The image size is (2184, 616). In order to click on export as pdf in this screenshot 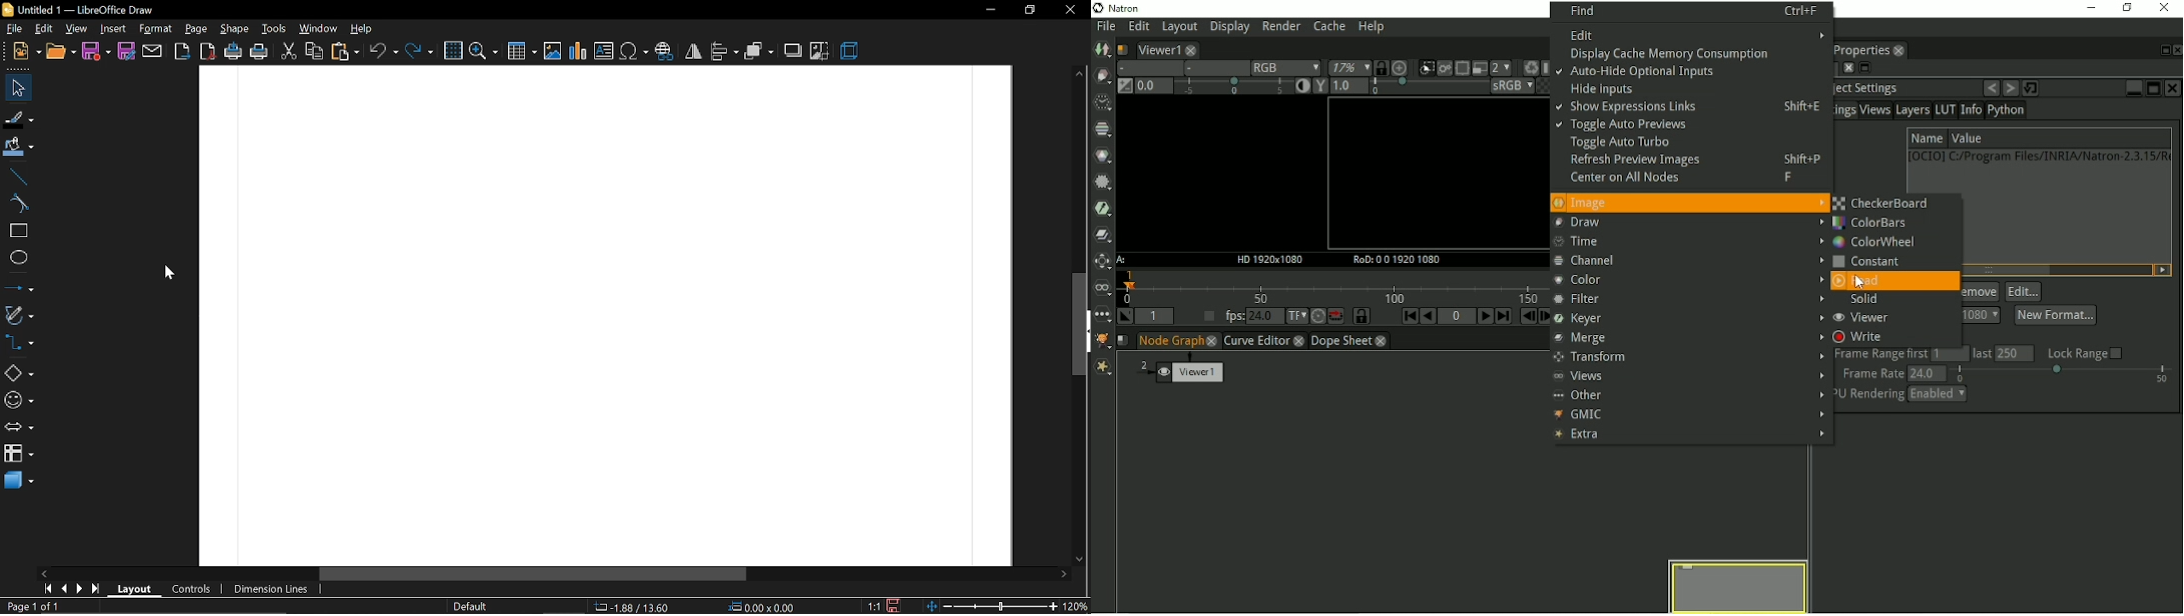, I will do `click(208, 50)`.